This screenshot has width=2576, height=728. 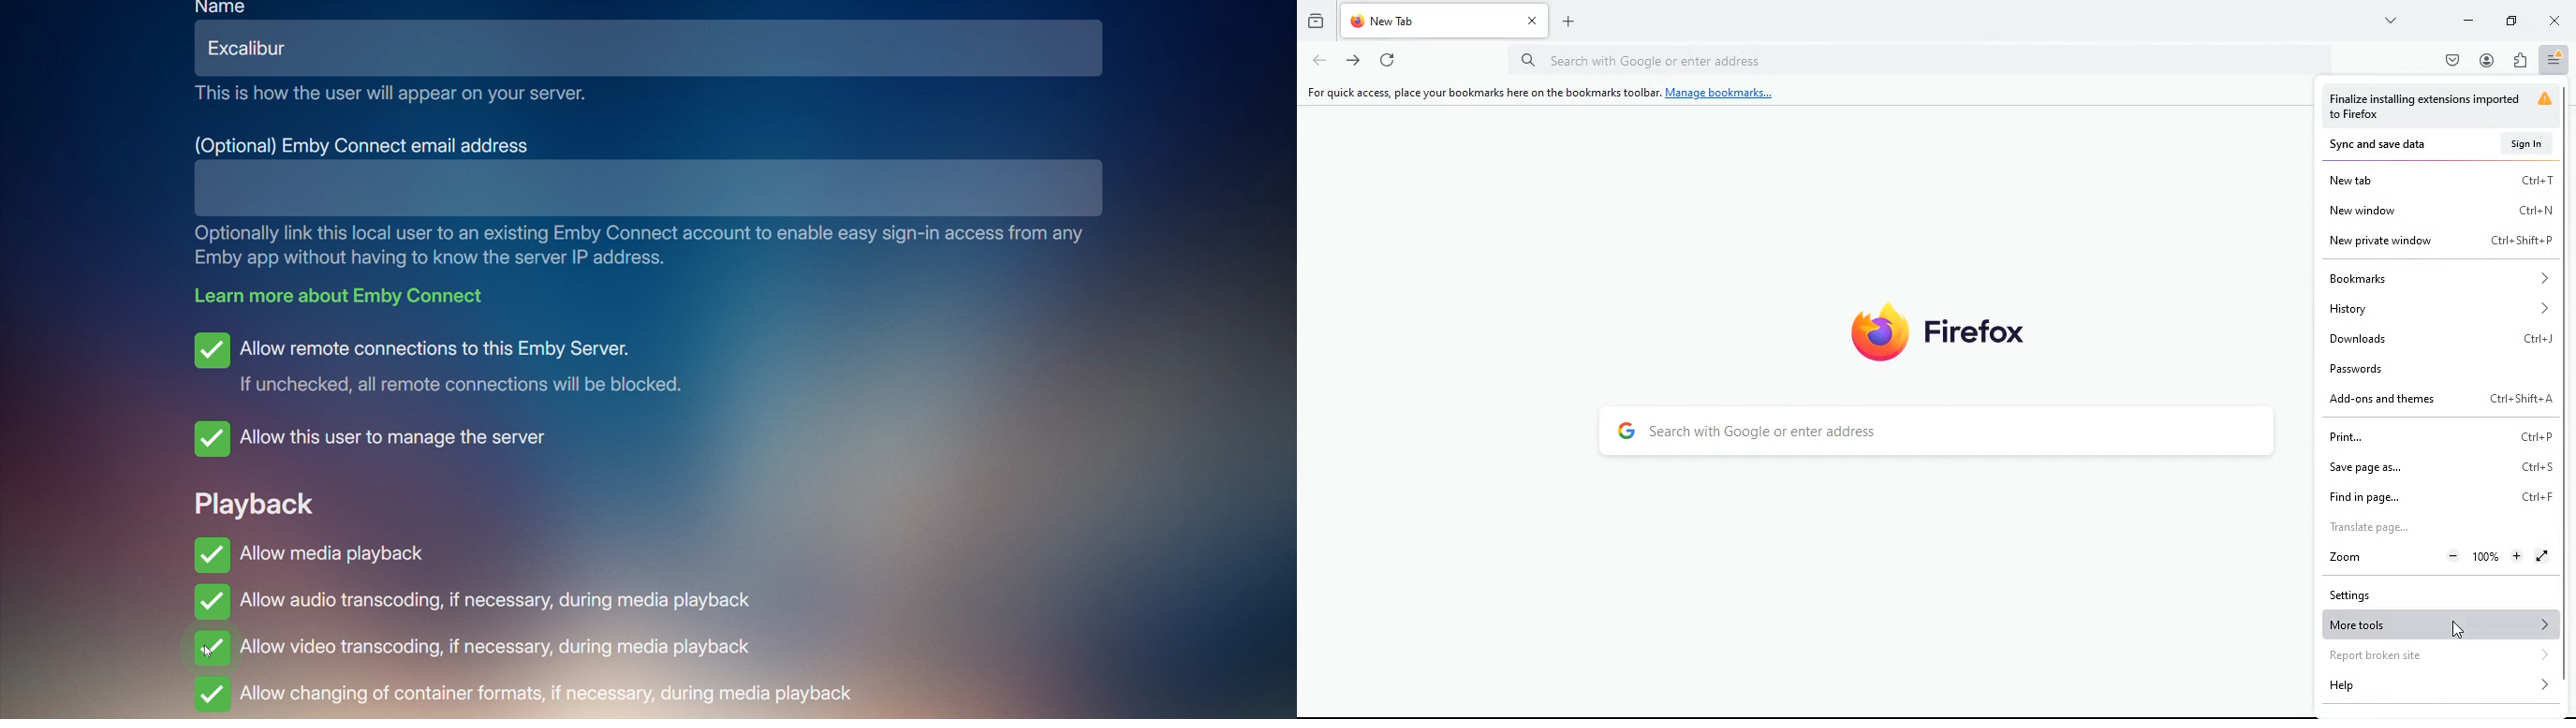 I want to click on help, so click(x=2438, y=687).